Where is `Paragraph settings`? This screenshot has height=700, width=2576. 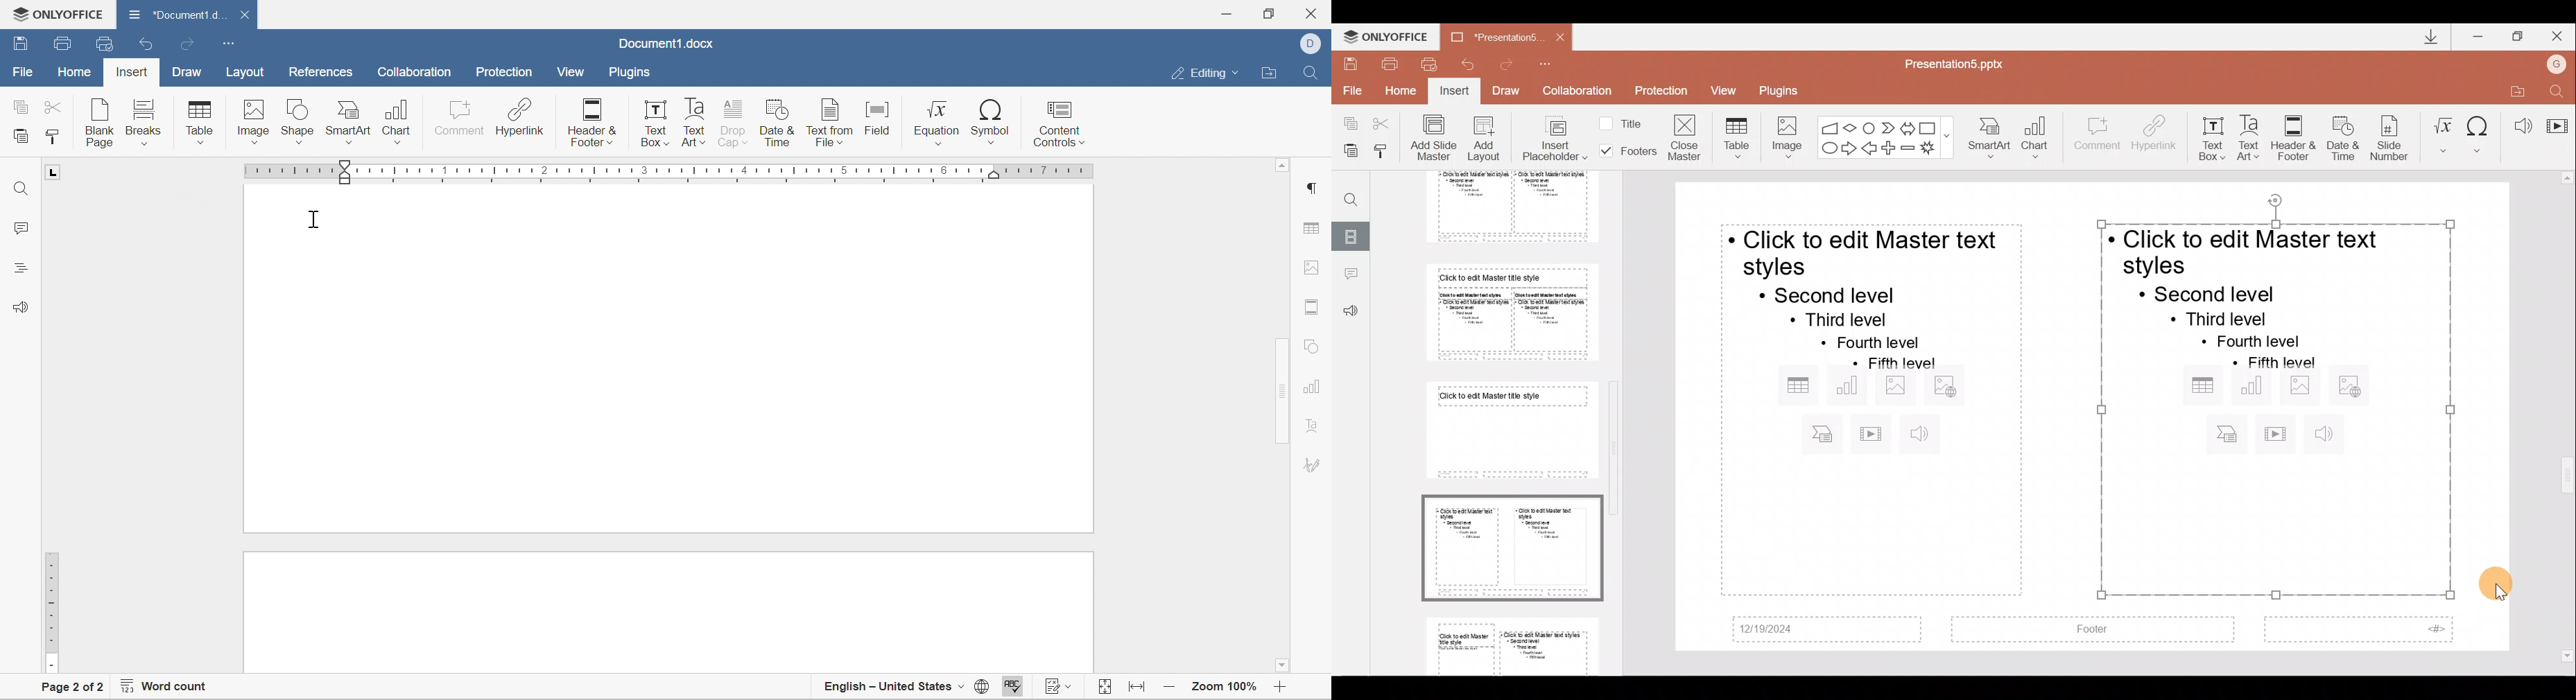
Paragraph settings is located at coordinates (1313, 189).